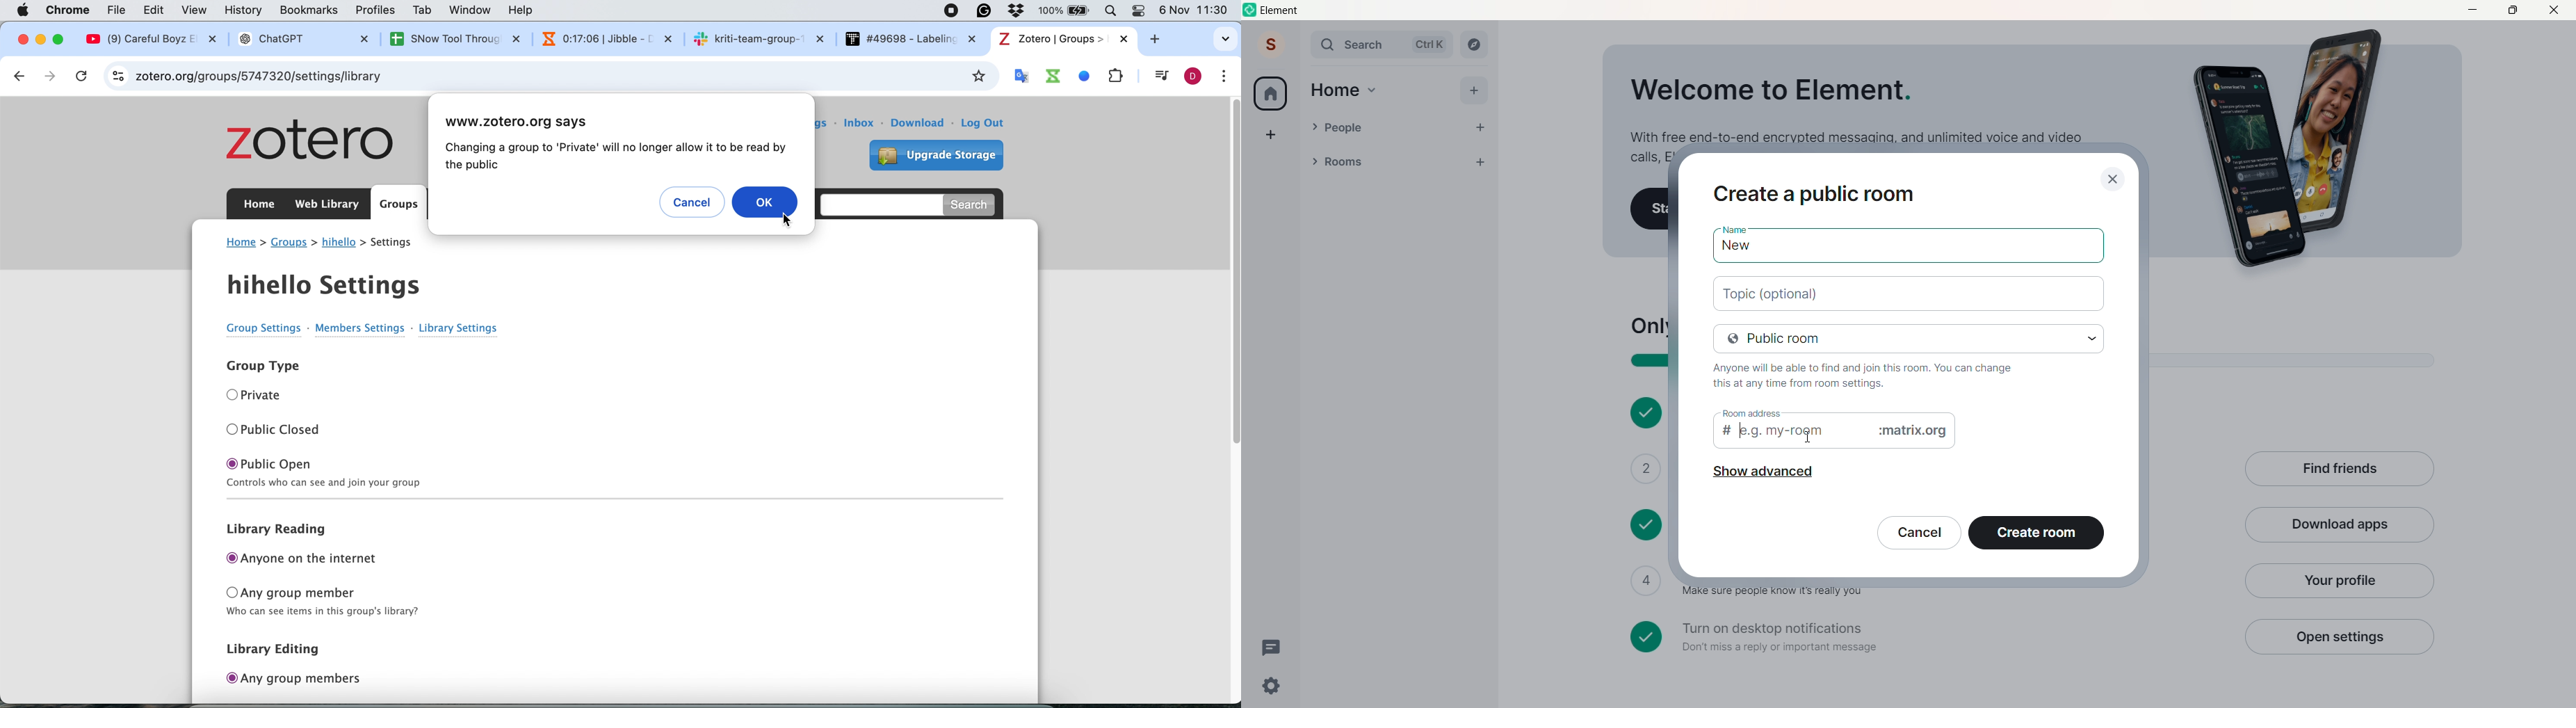 This screenshot has width=2576, height=728. I want to click on Create a private room, so click(1820, 192).